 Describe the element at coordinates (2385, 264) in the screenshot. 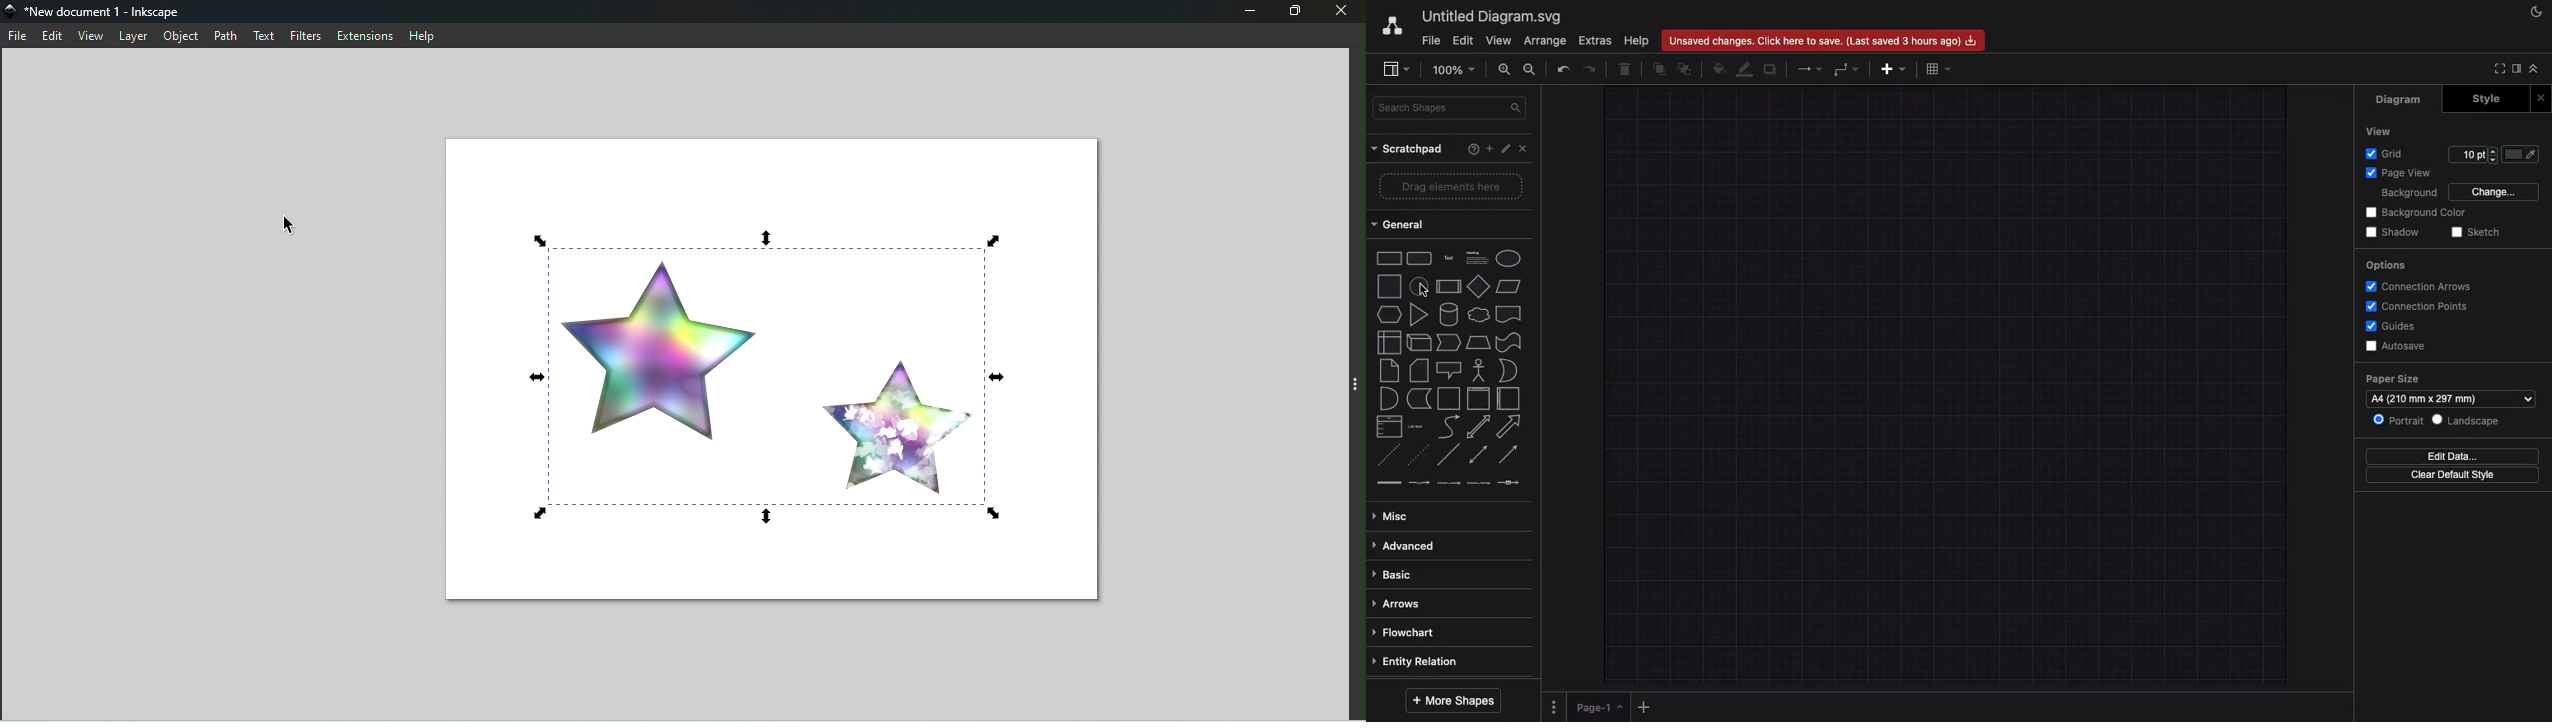

I see `Options` at that location.